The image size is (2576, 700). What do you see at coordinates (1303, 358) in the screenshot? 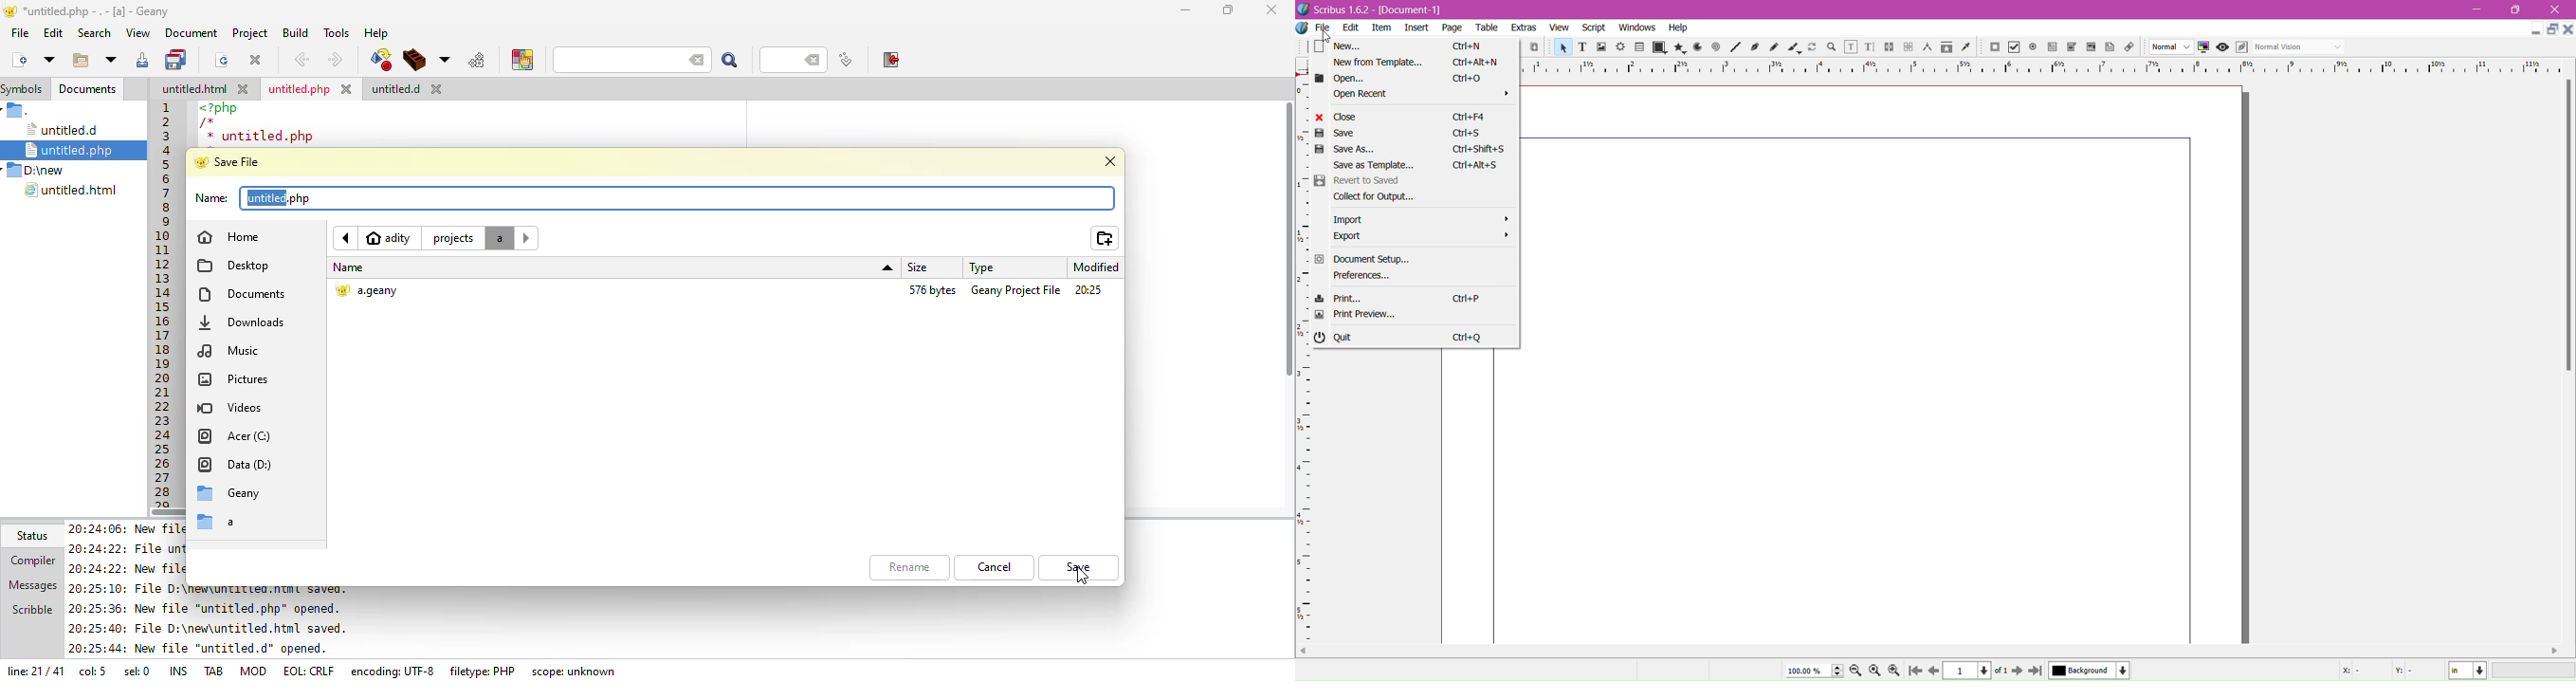
I see `scale` at bounding box center [1303, 358].